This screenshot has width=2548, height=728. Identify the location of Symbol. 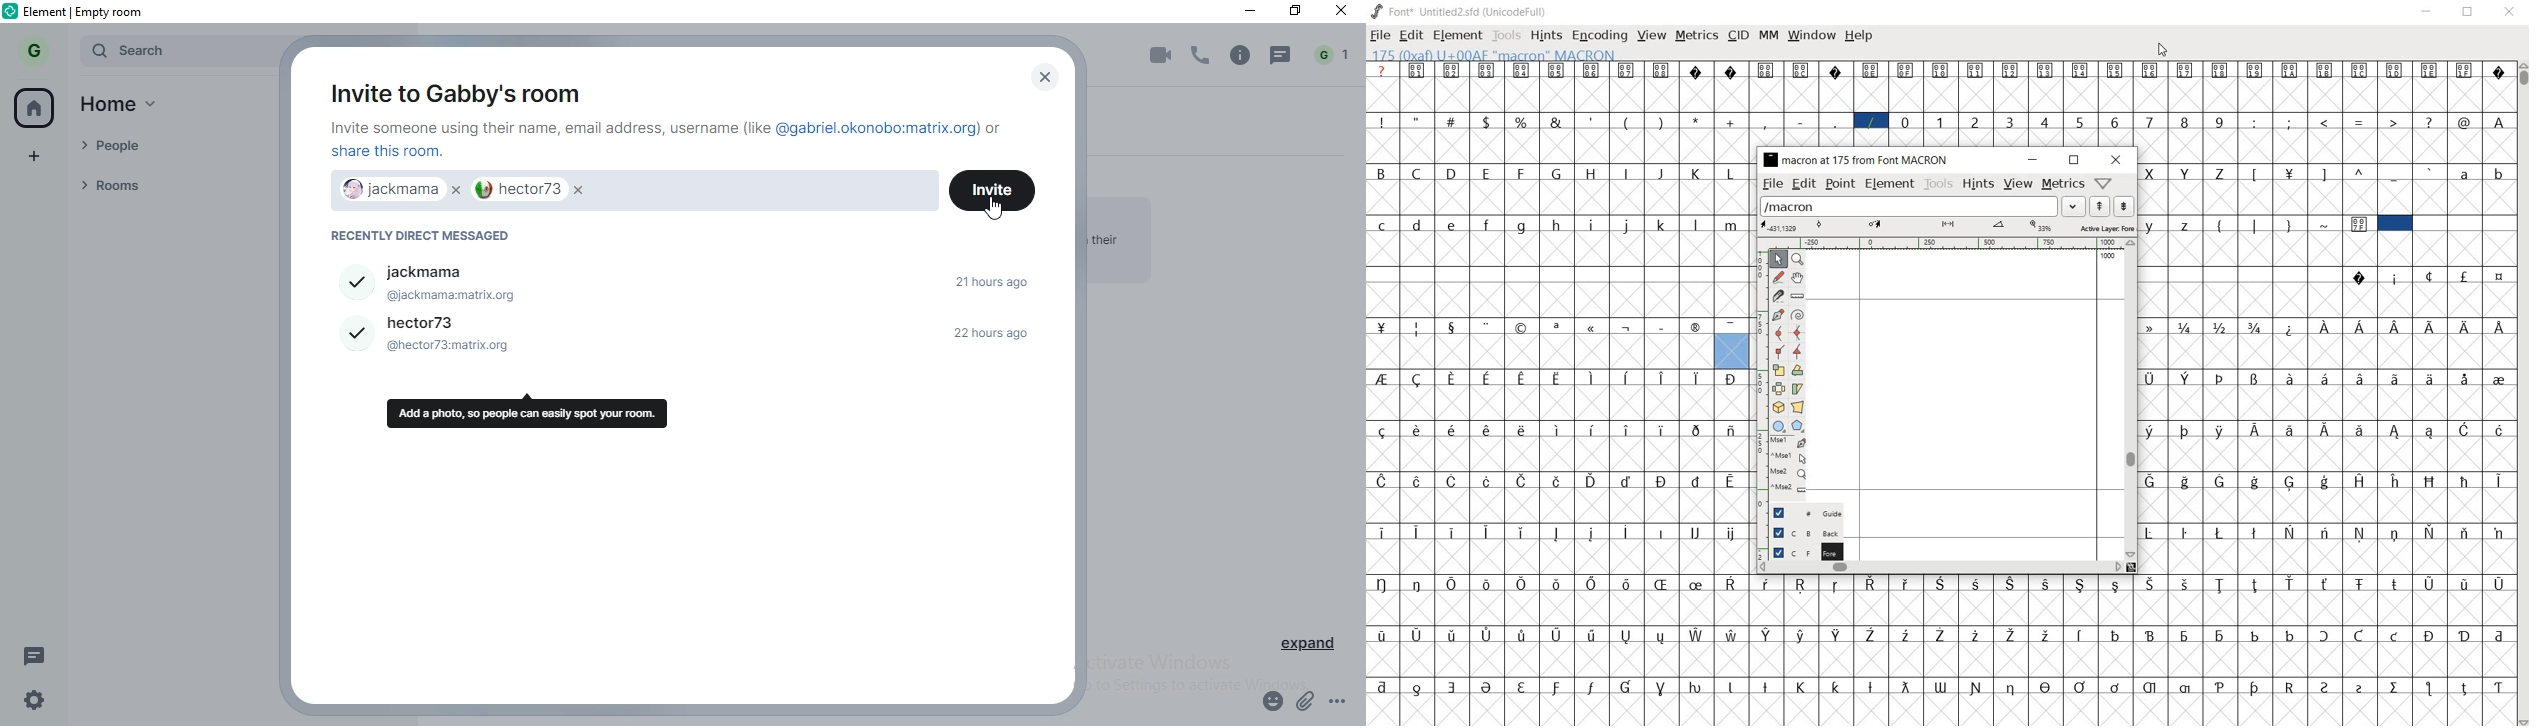
(1419, 429).